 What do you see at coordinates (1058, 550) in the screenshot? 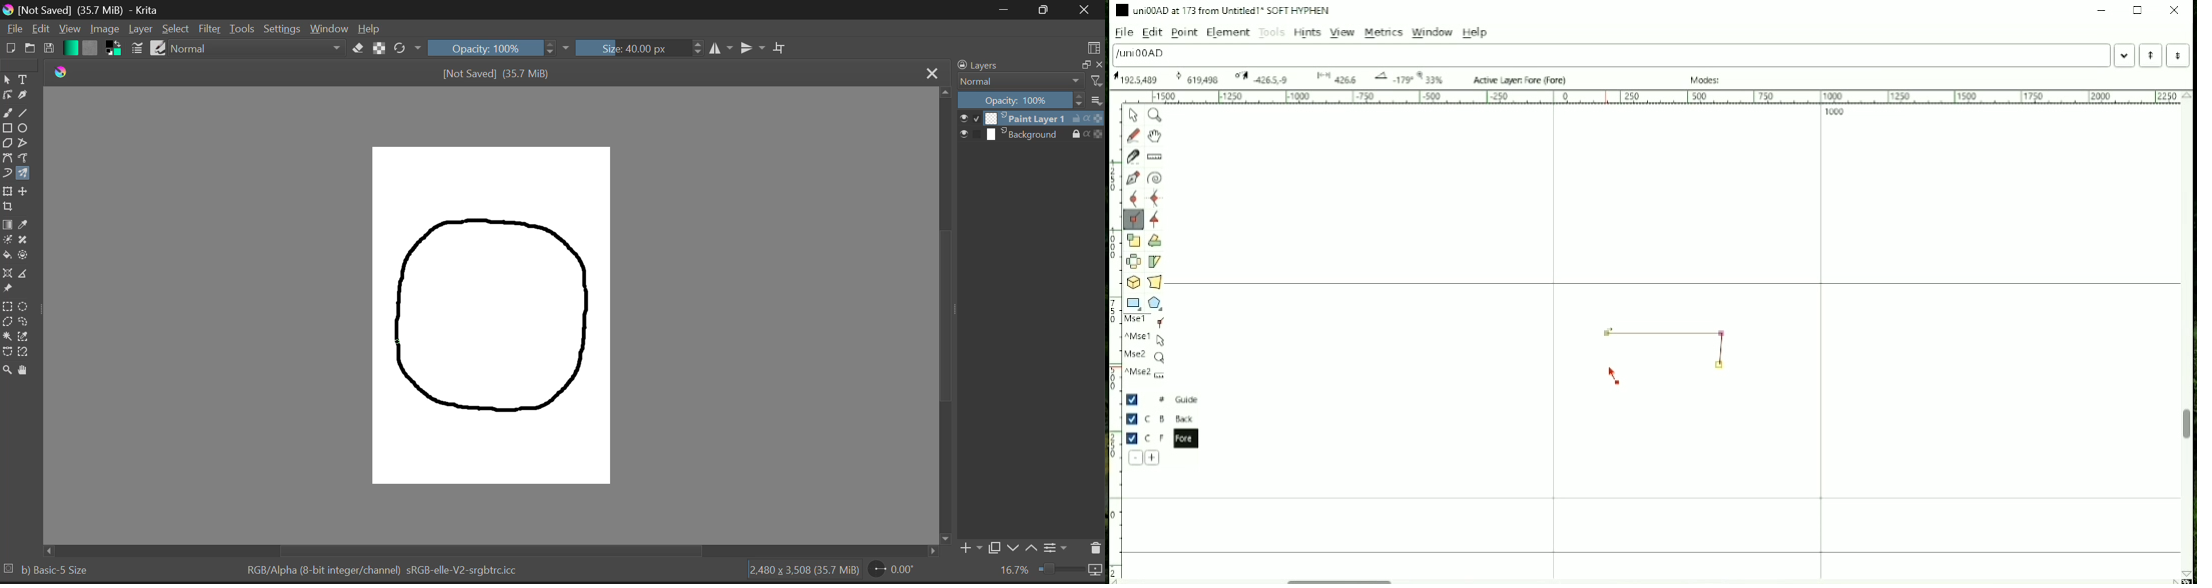
I see `Settings` at bounding box center [1058, 550].